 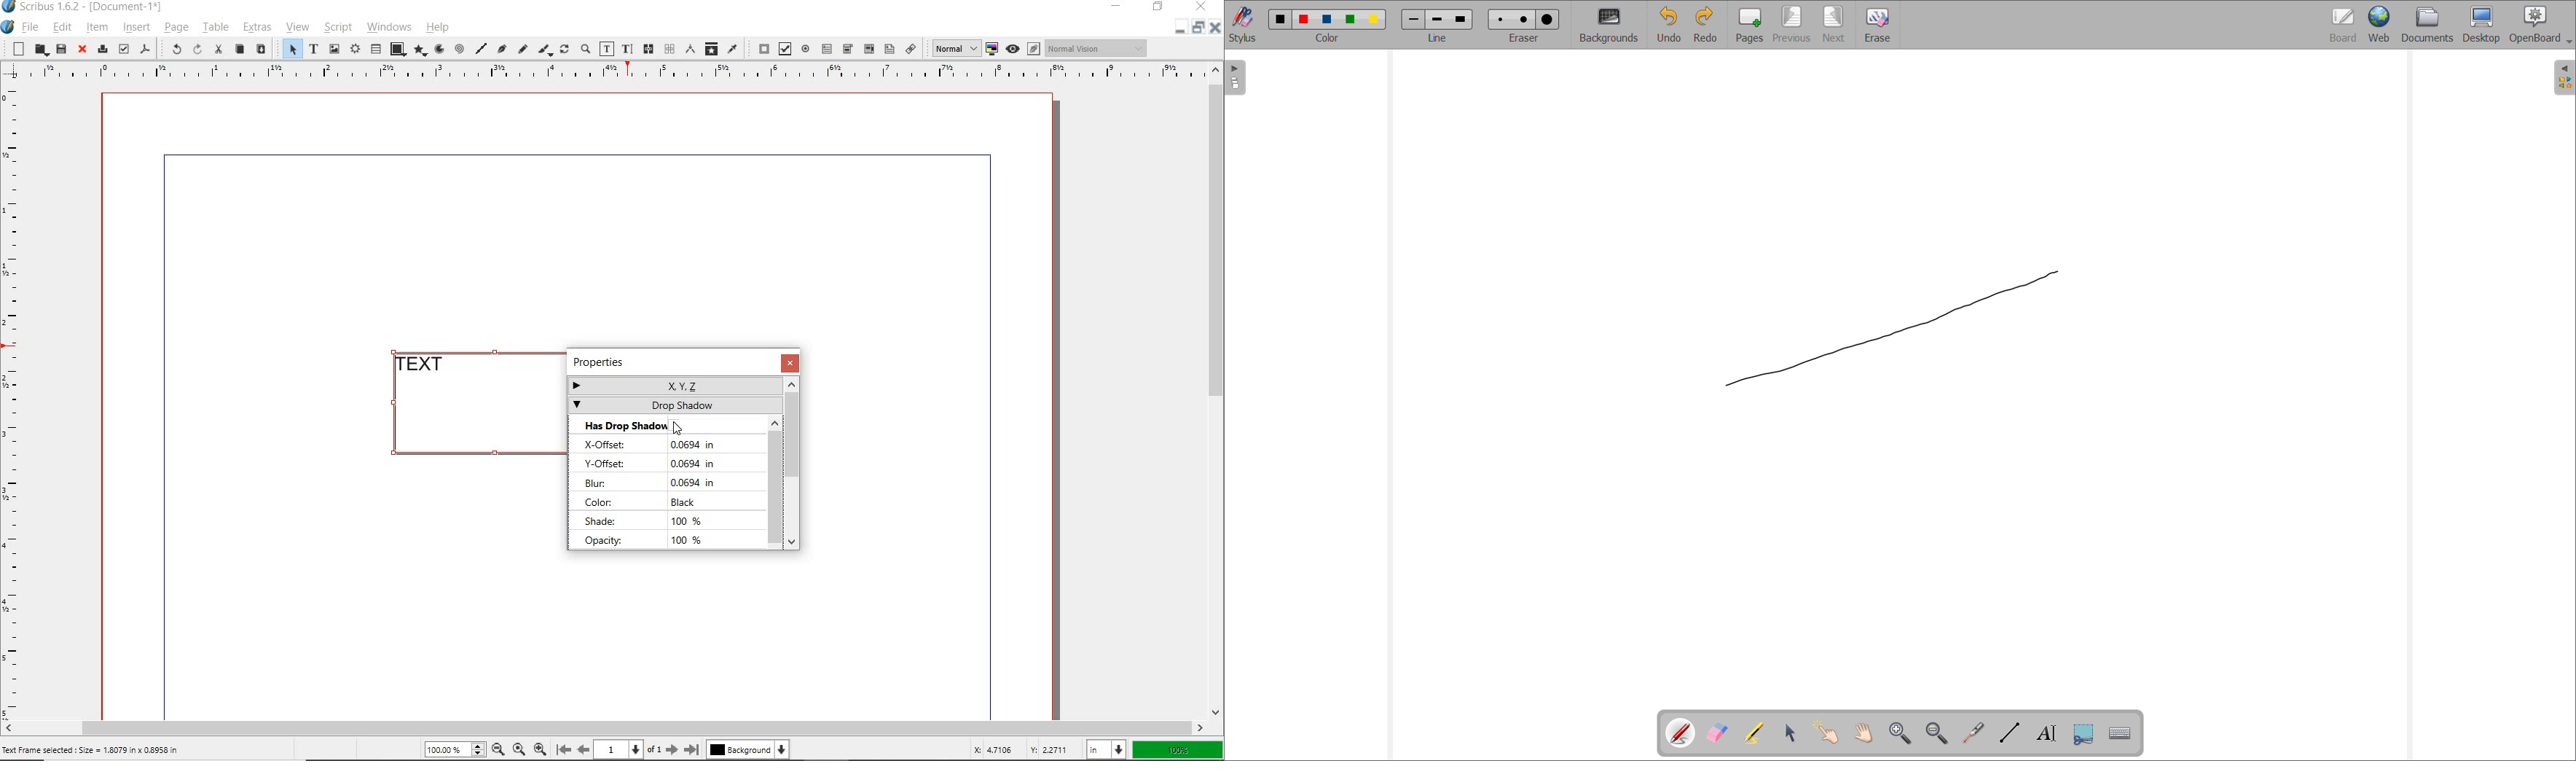 I want to click on toggle color, so click(x=993, y=48).